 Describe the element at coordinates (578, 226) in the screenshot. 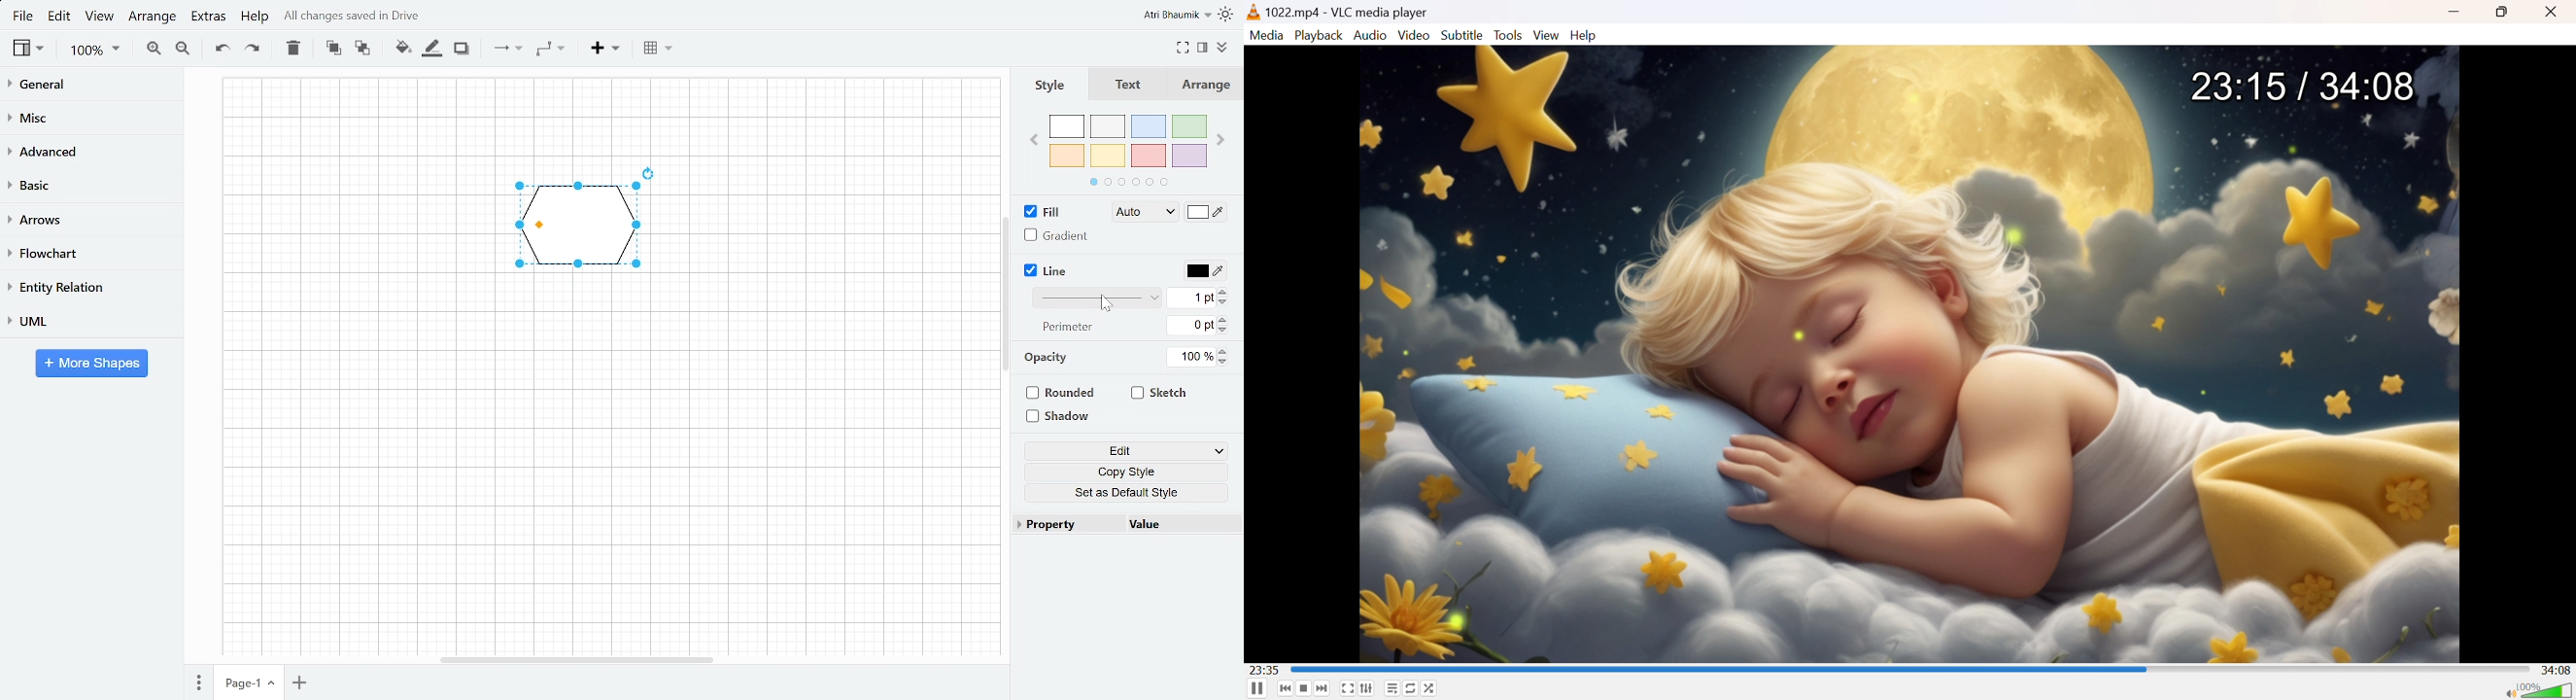

I see `Pentagon, current shape` at that location.